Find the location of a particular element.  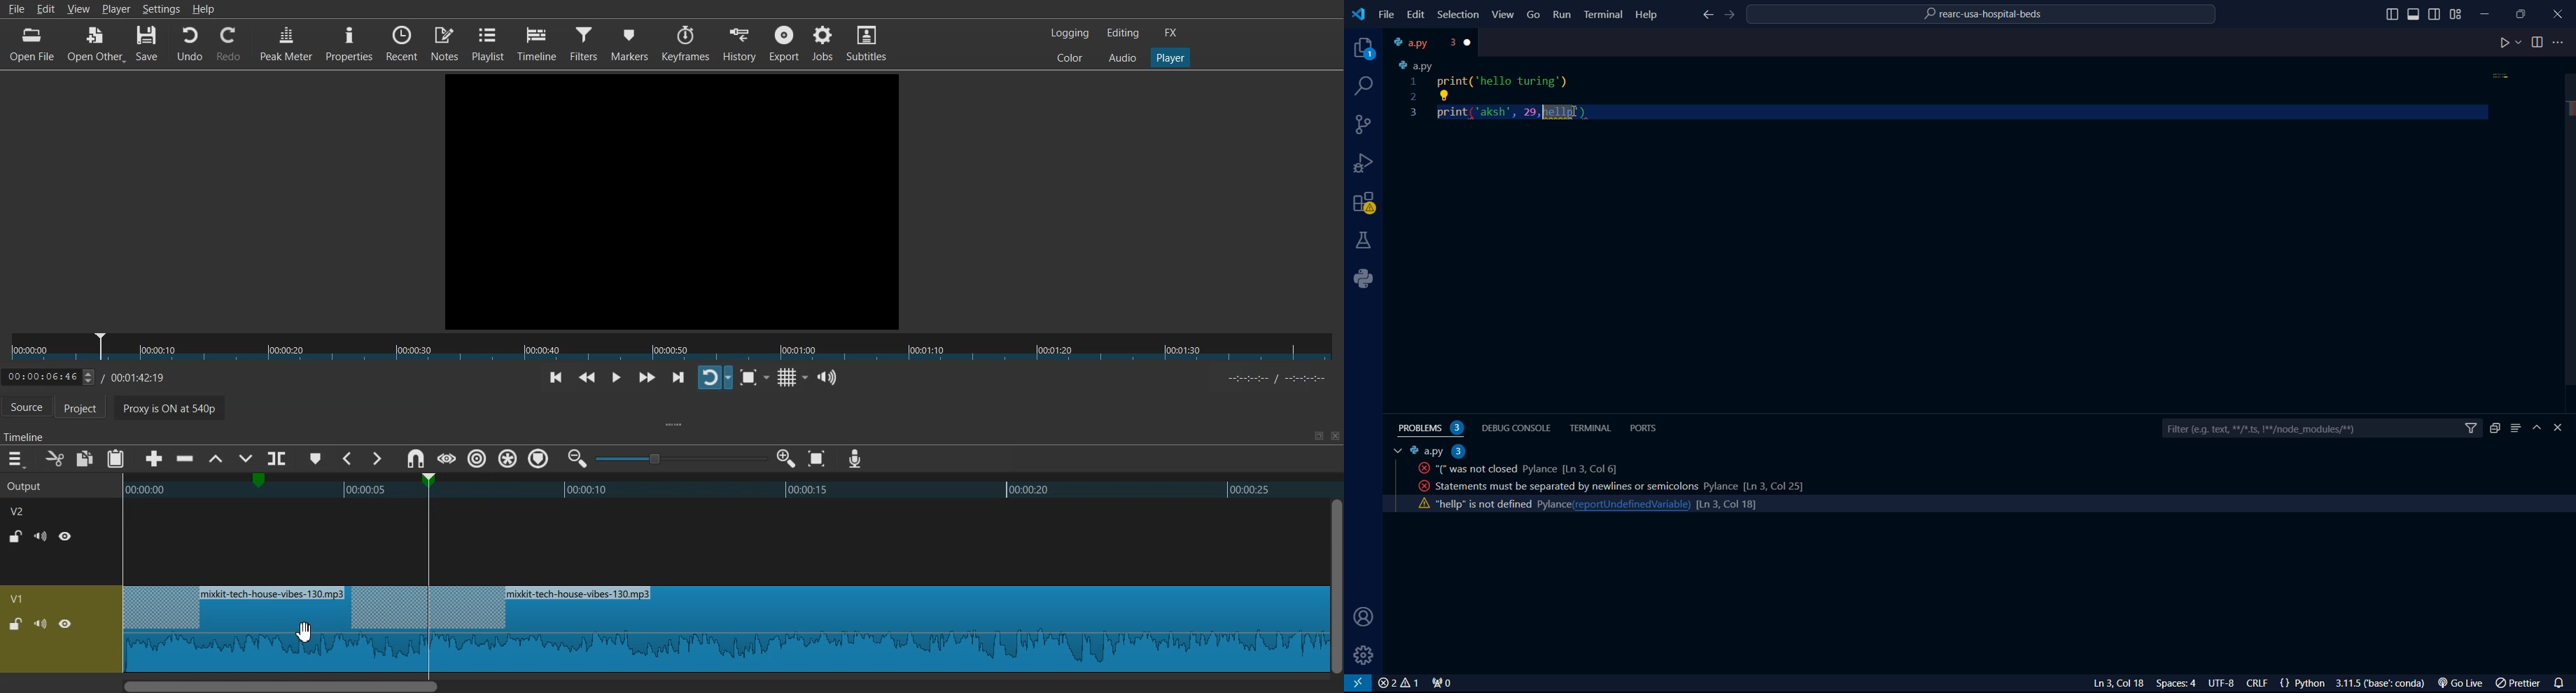

Play quickly forwards is located at coordinates (647, 377).